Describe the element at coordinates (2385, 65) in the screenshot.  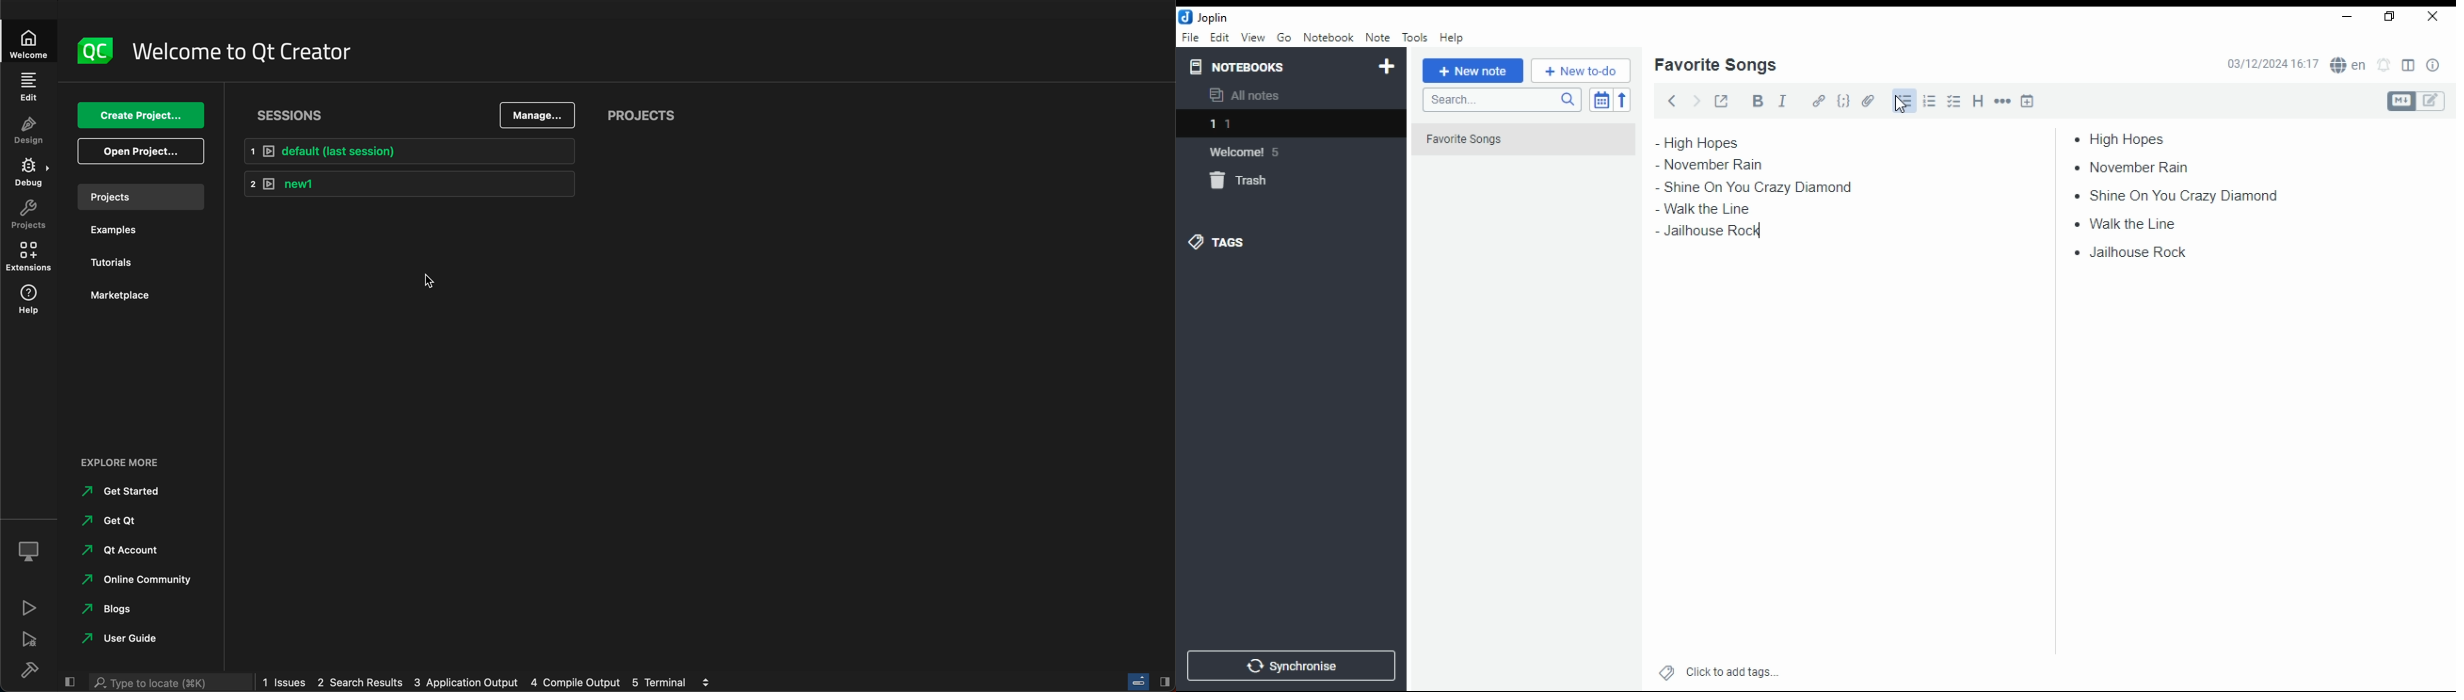
I see `set alarm` at that location.